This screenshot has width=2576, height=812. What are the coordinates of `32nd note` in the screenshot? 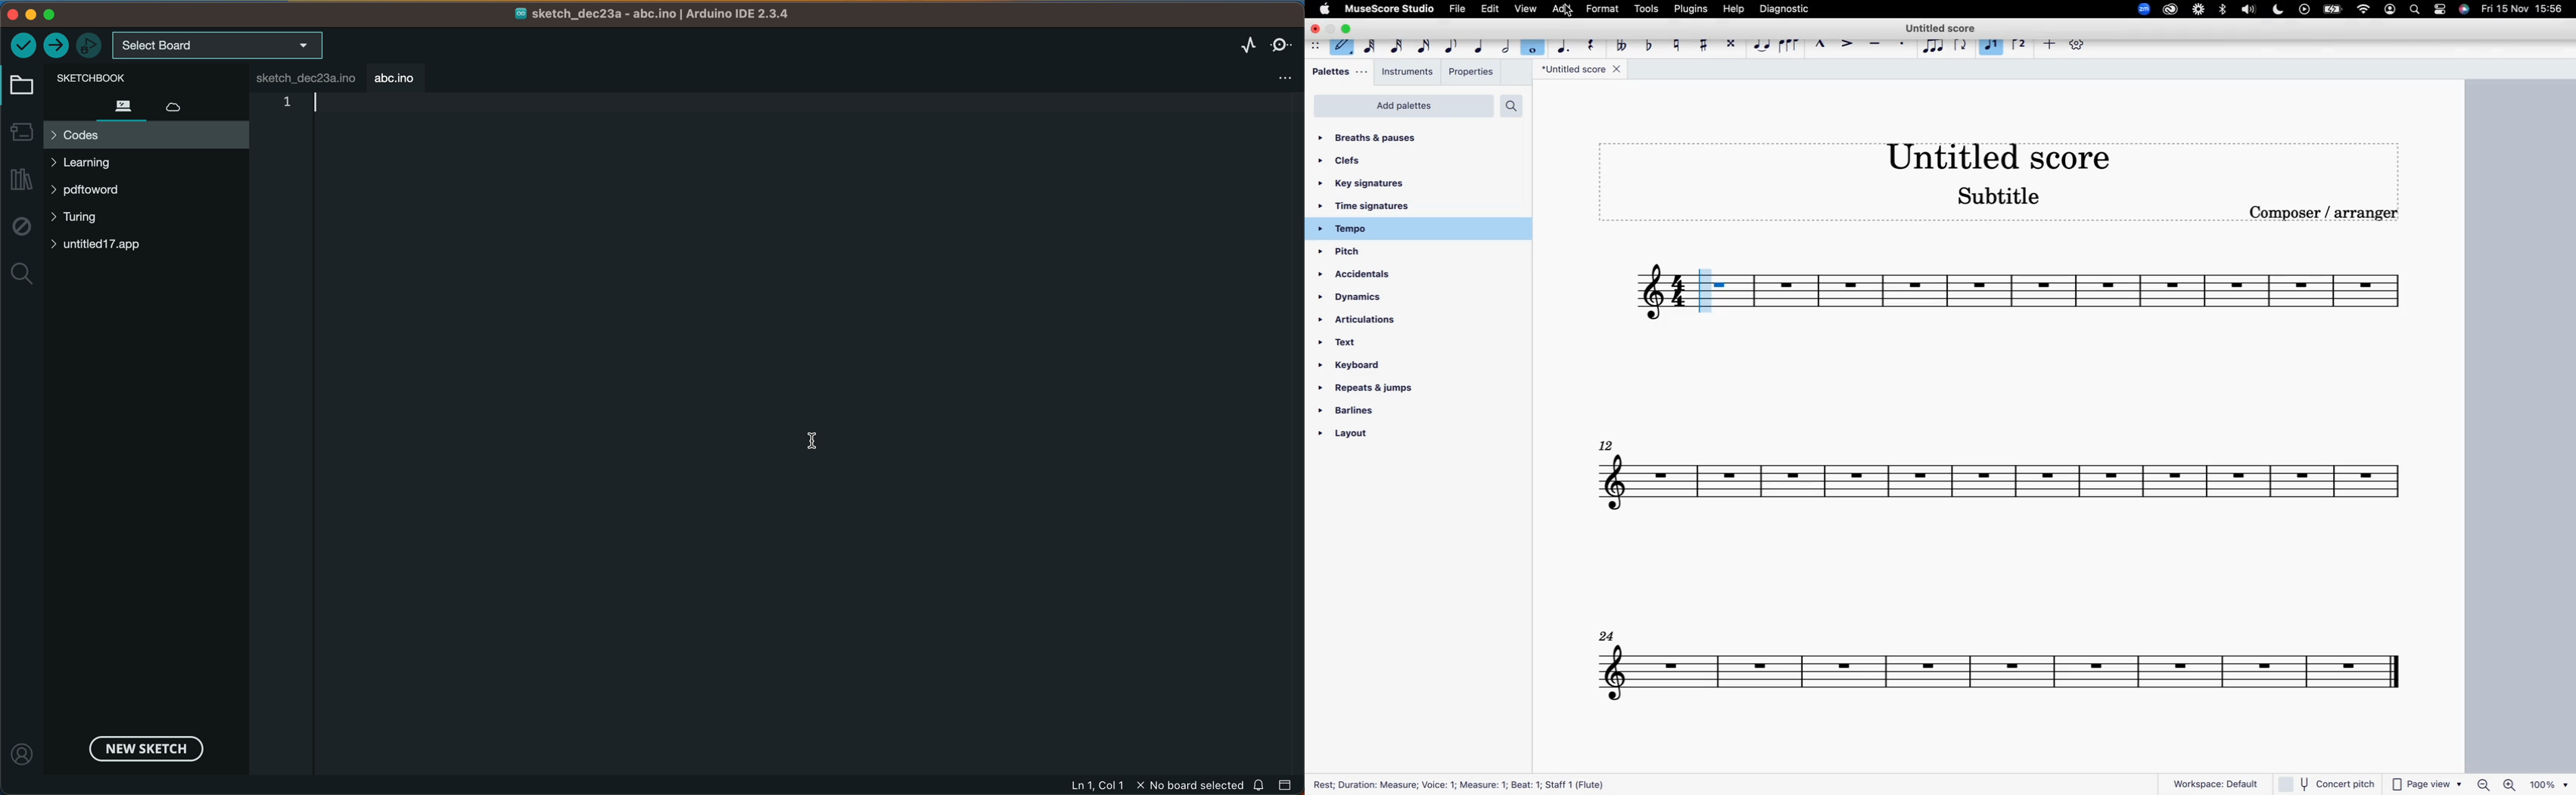 It's located at (1394, 43).